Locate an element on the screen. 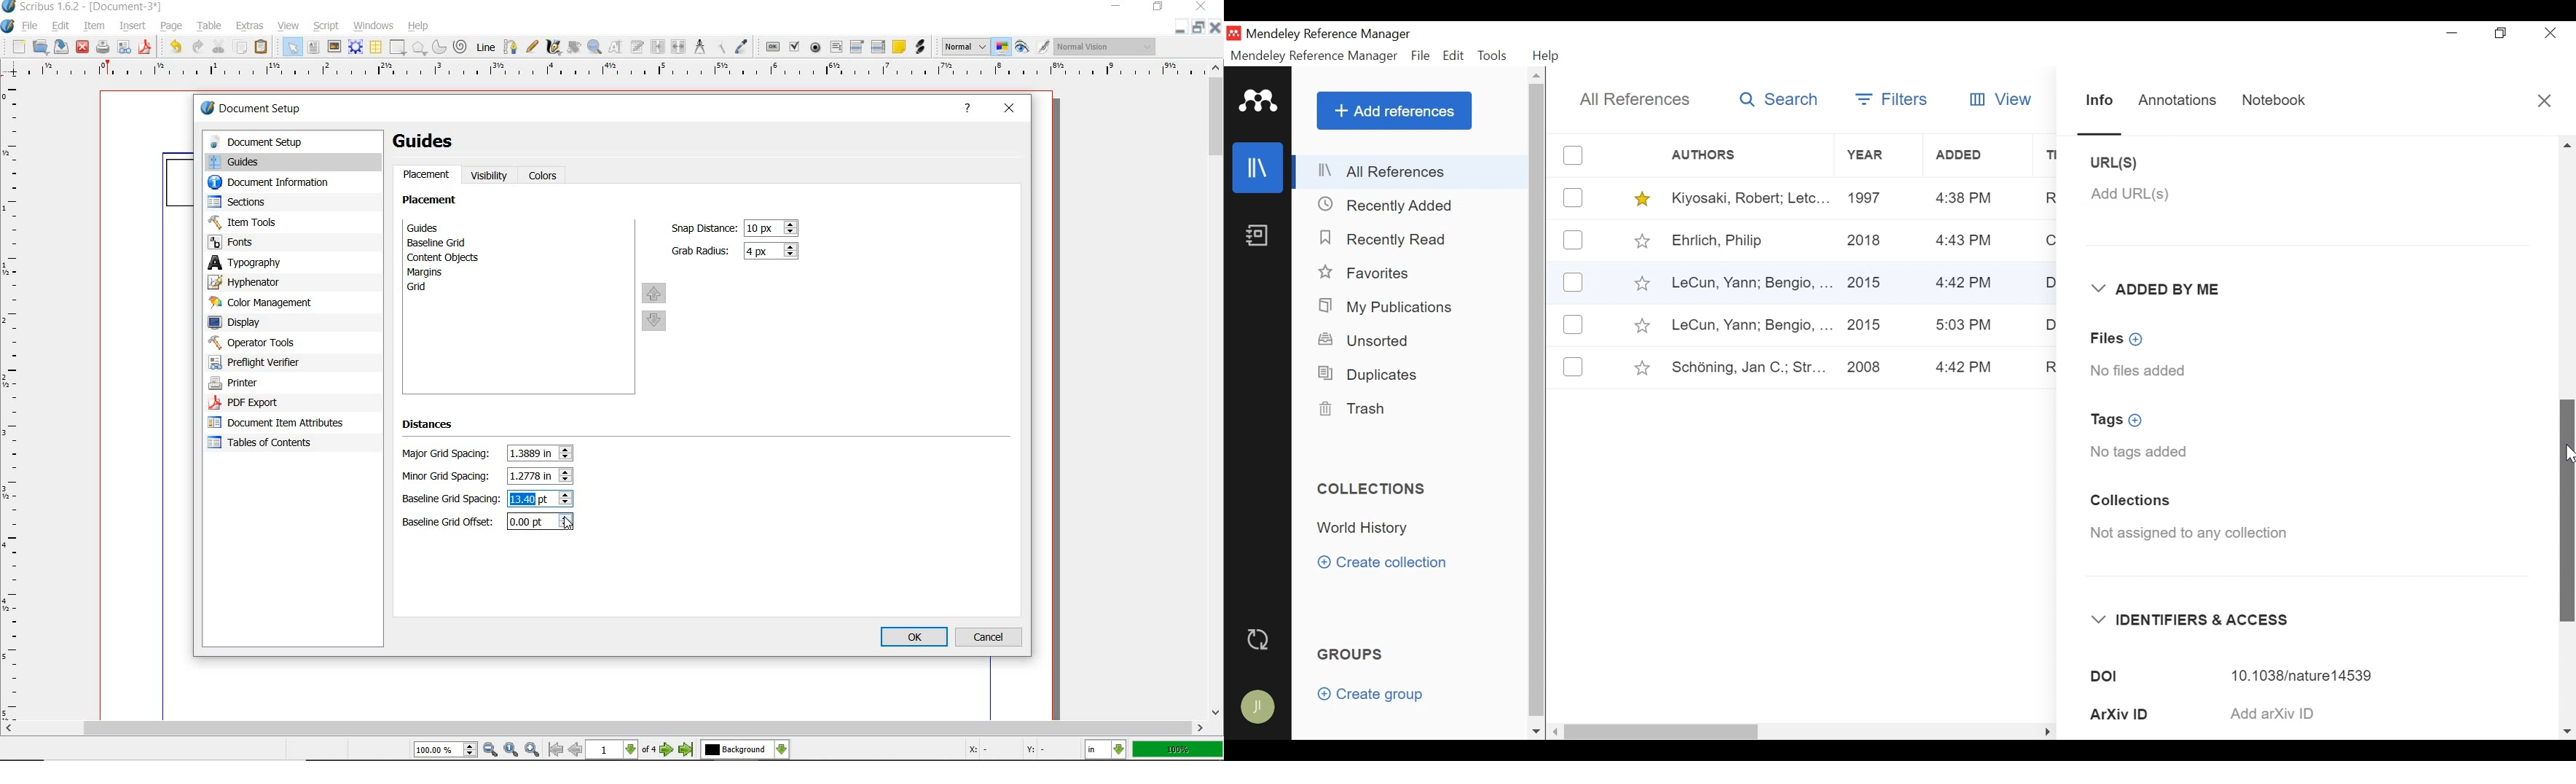 The image size is (2576, 784). Horizontal Scroll bar is located at coordinates (1780, 731).